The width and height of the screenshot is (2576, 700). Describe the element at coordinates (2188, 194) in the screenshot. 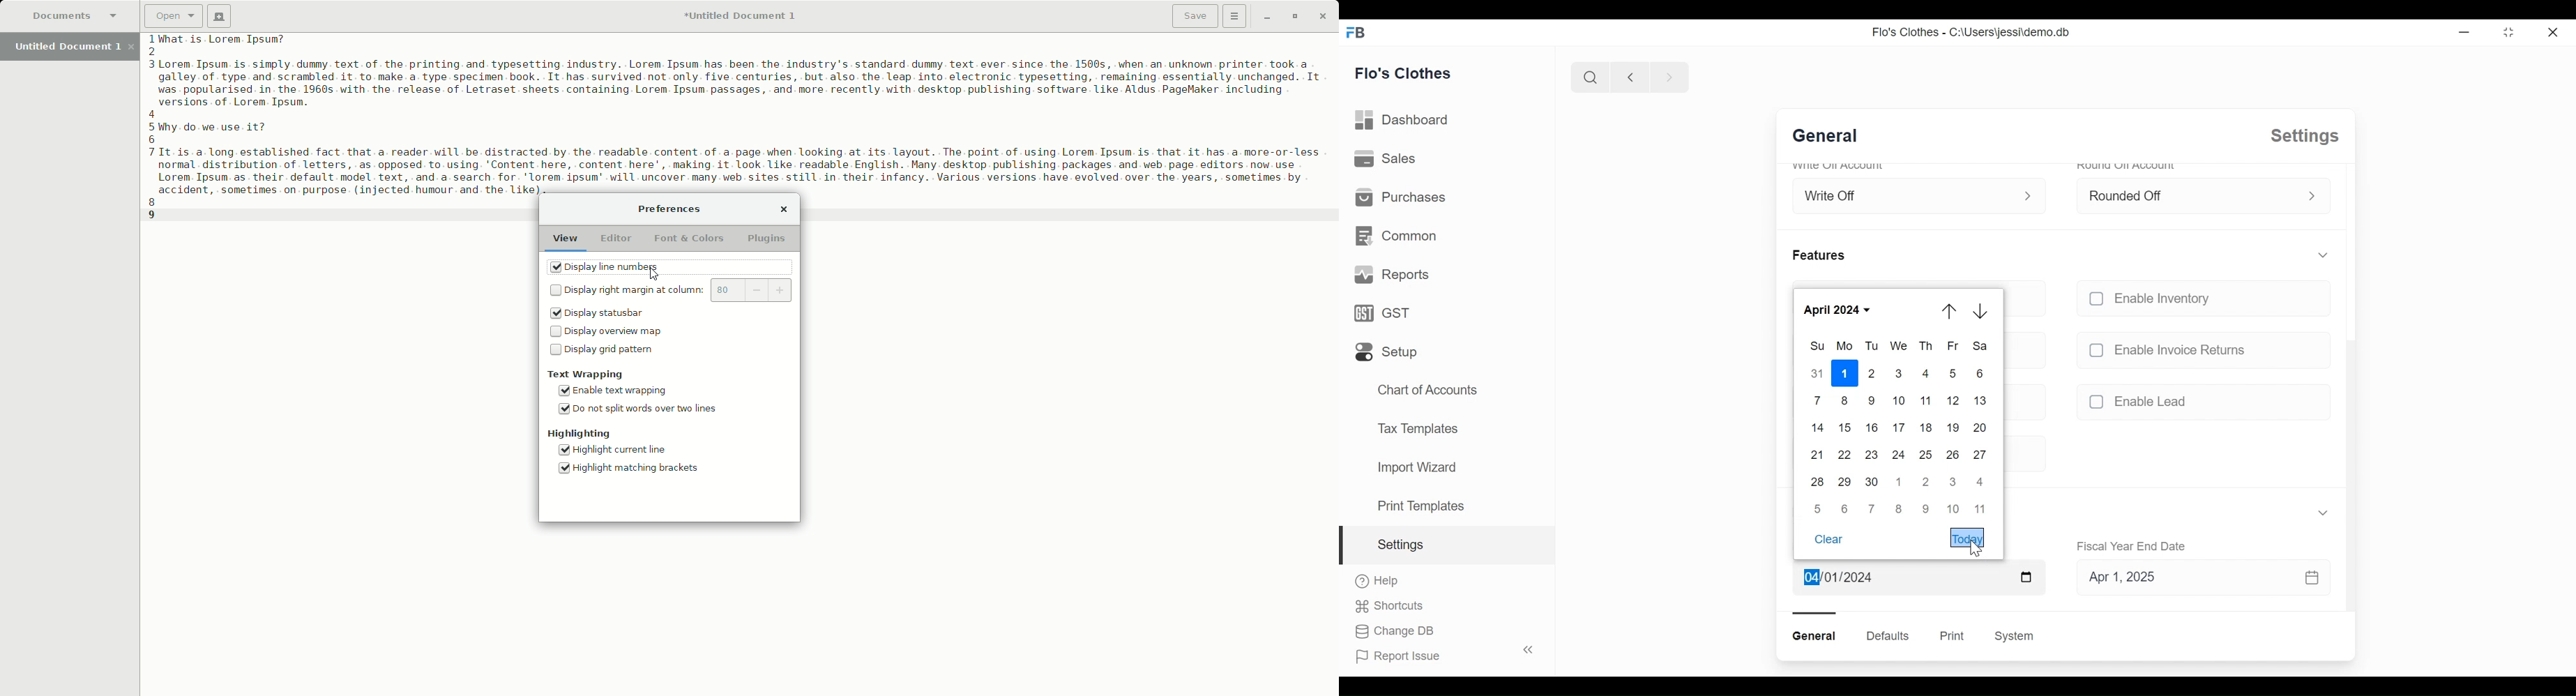

I see `Rounded Off` at that location.